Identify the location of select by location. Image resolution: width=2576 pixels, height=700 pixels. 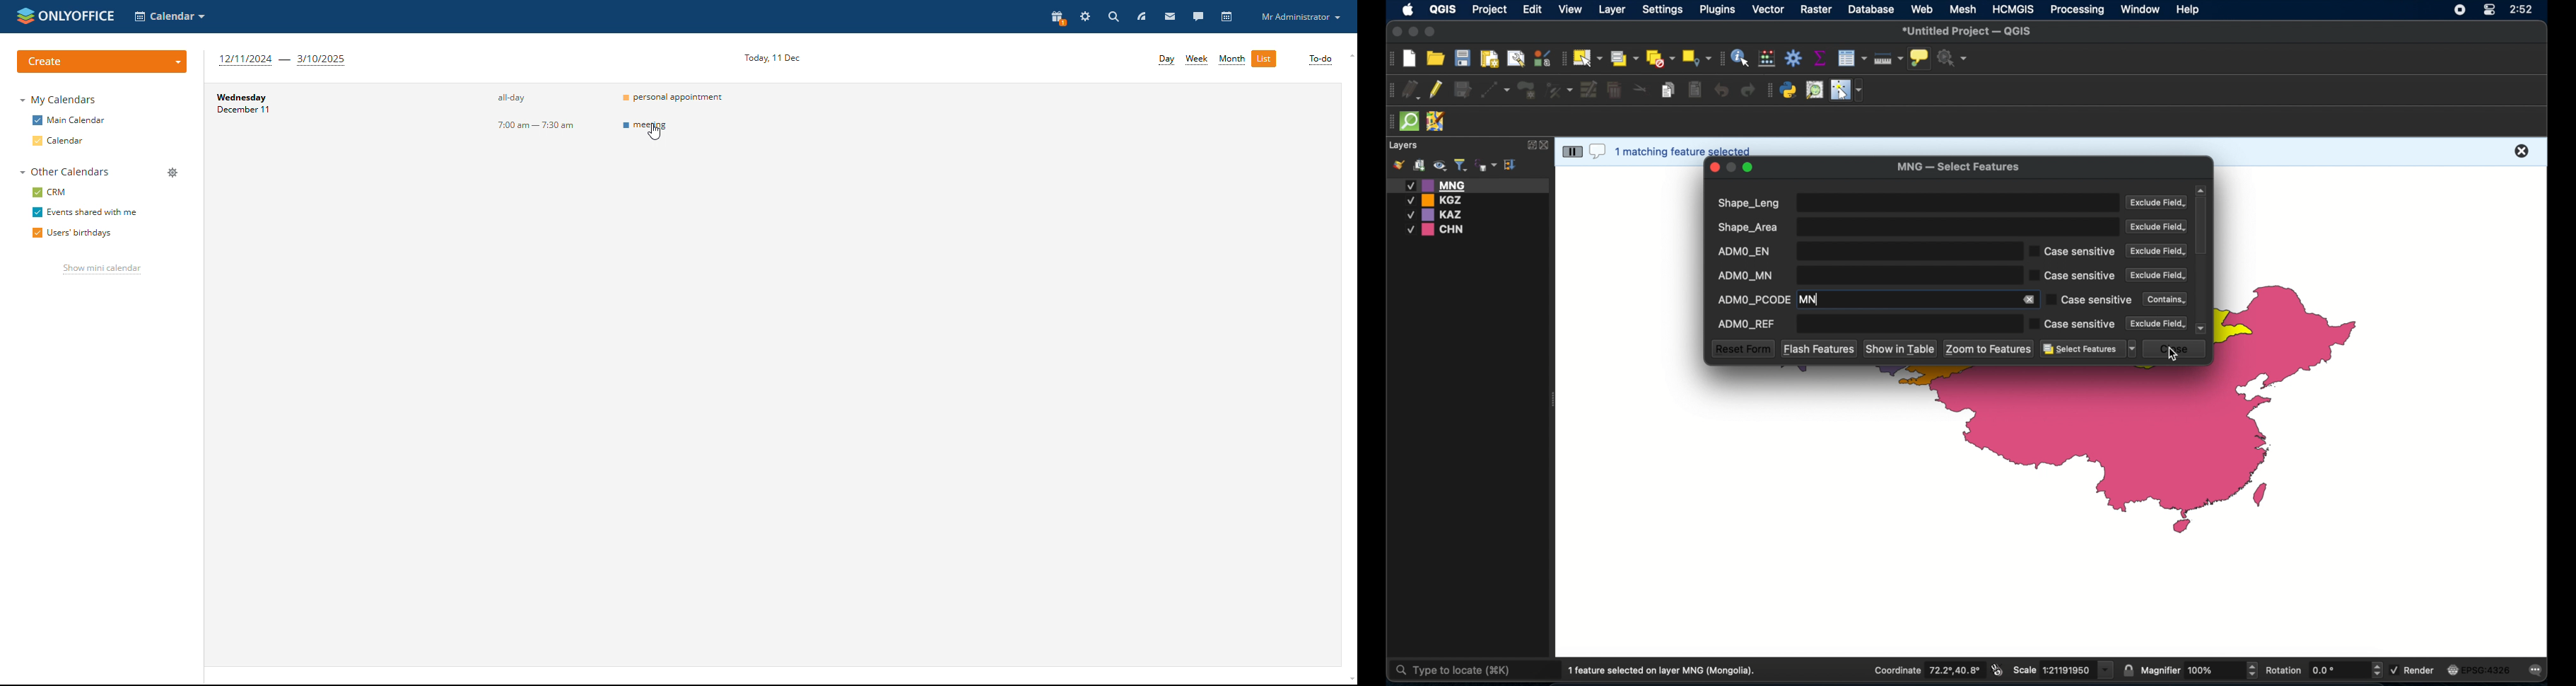
(1697, 58).